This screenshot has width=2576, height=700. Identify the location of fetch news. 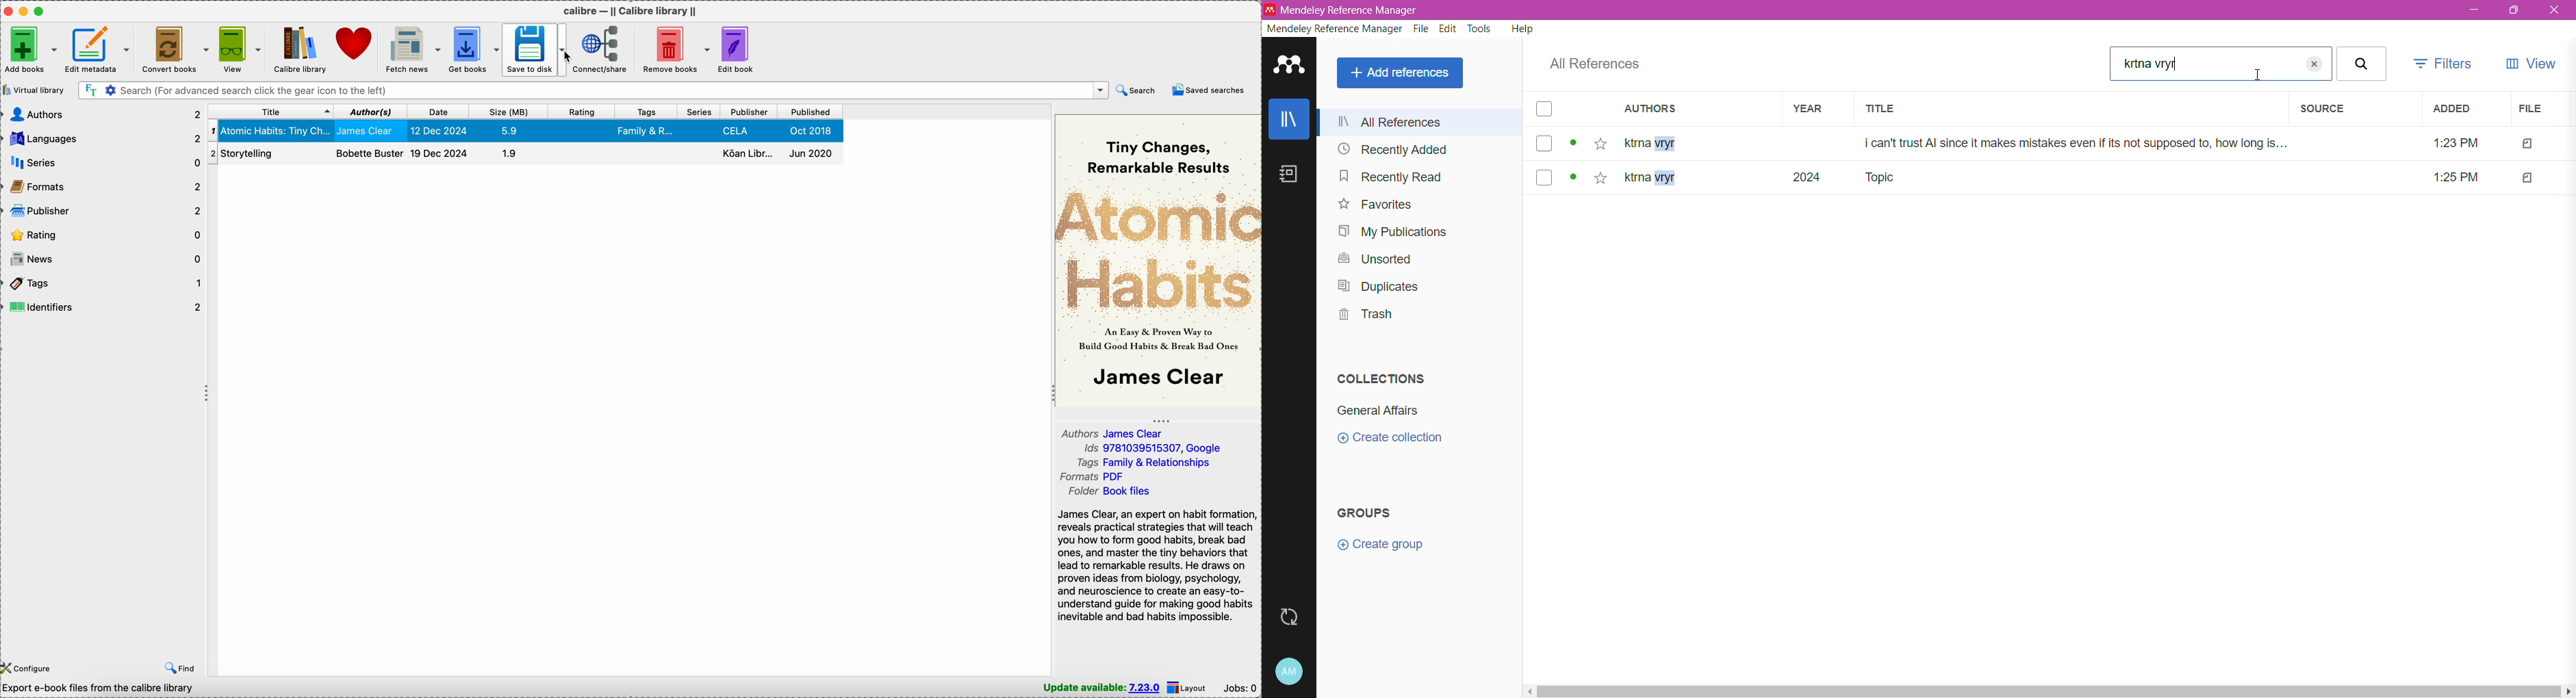
(411, 49).